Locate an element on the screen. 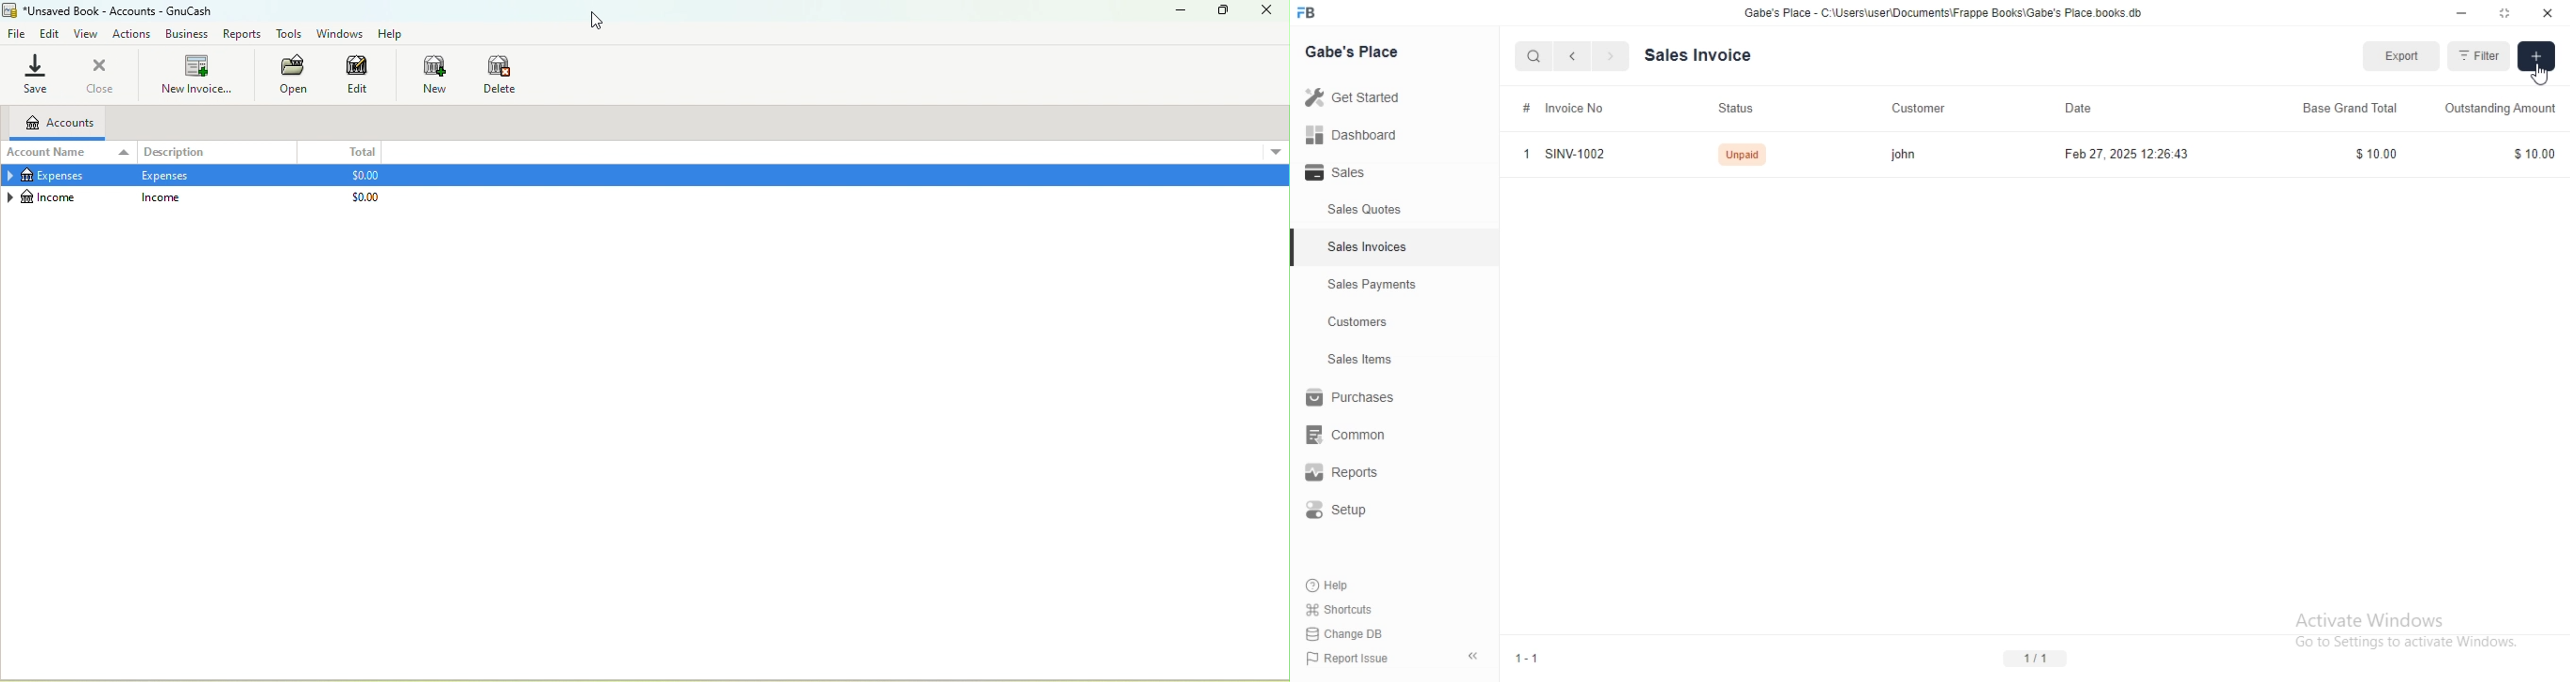 Image resolution: width=2576 pixels, height=700 pixels. common is located at coordinates (1352, 434).